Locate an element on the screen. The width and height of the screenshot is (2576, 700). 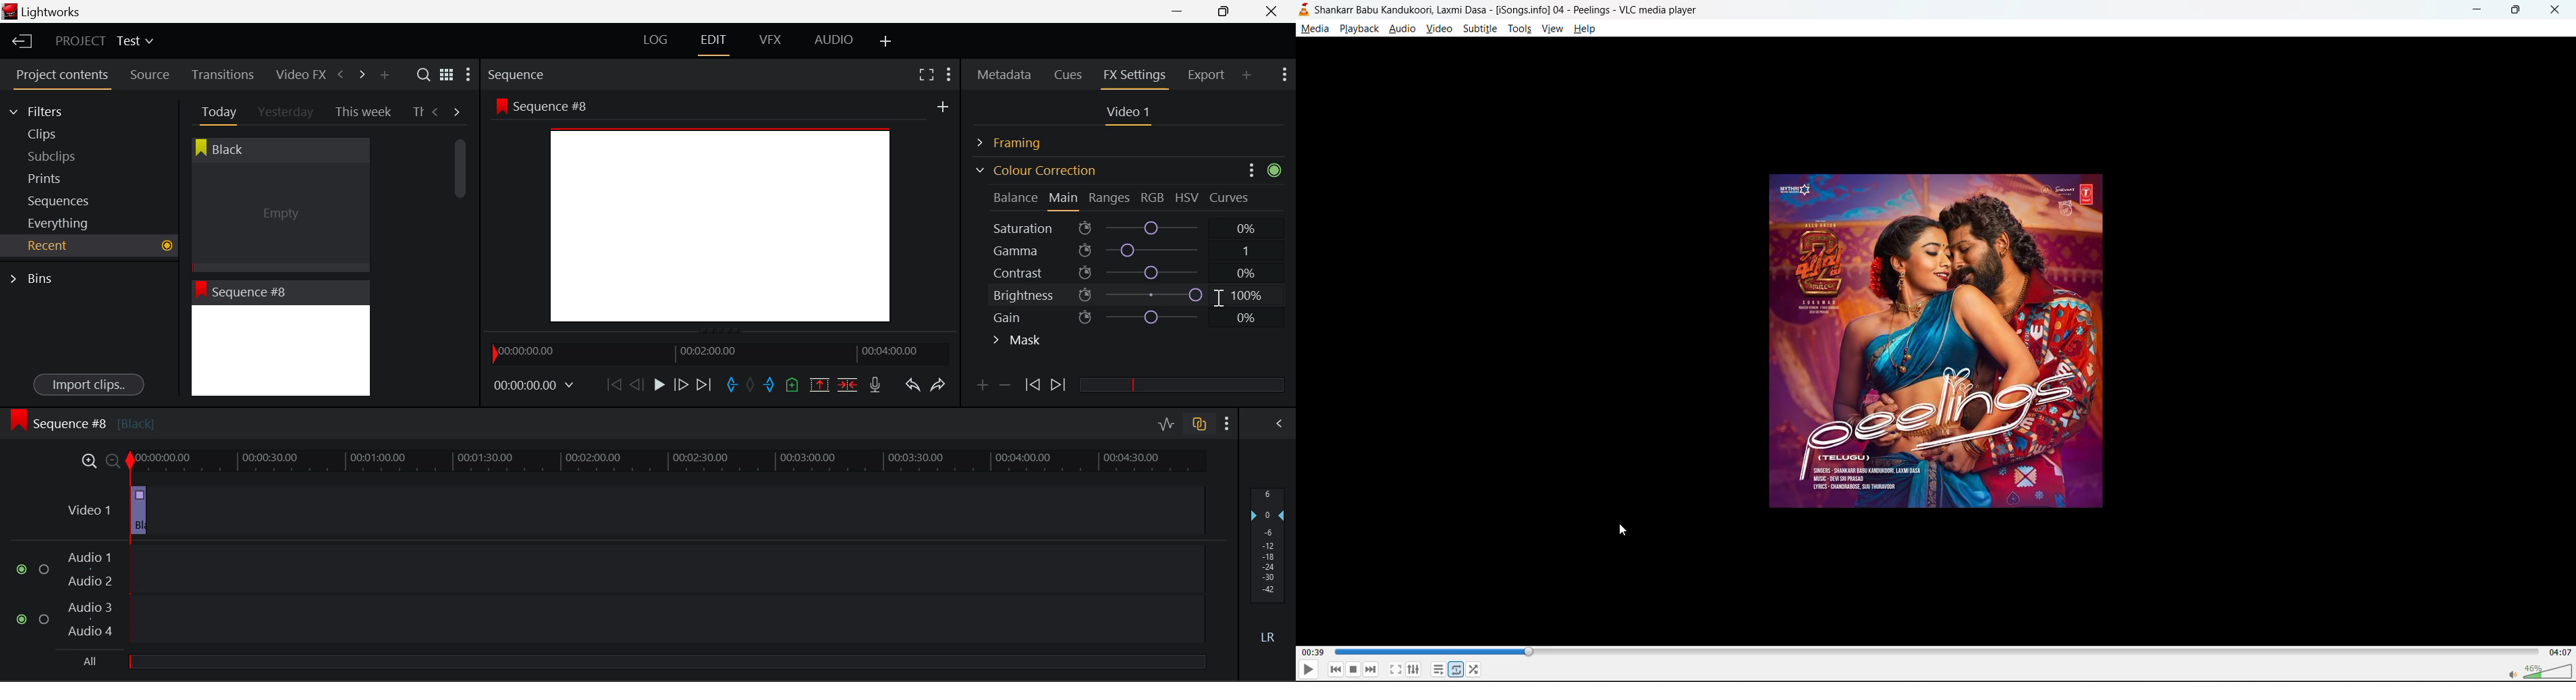
subtitle is located at coordinates (1483, 29).